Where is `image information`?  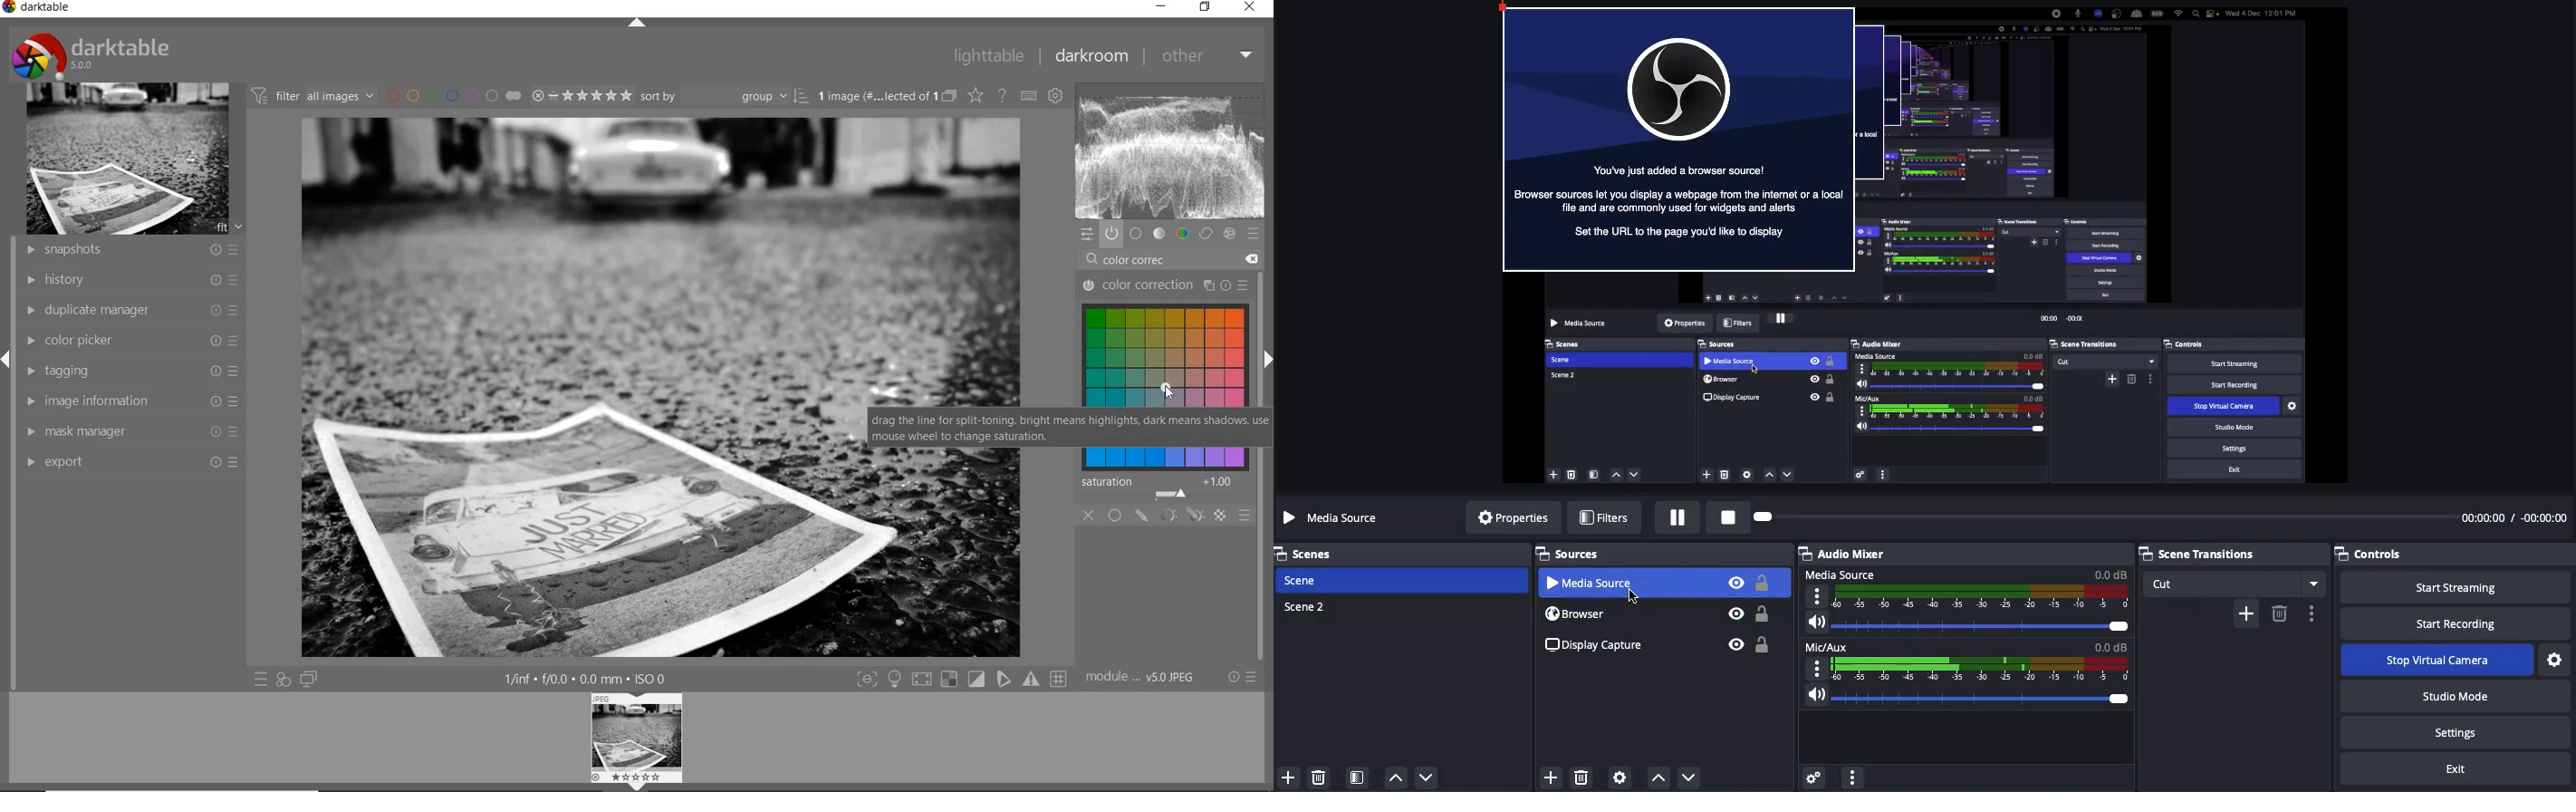 image information is located at coordinates (133, 401).